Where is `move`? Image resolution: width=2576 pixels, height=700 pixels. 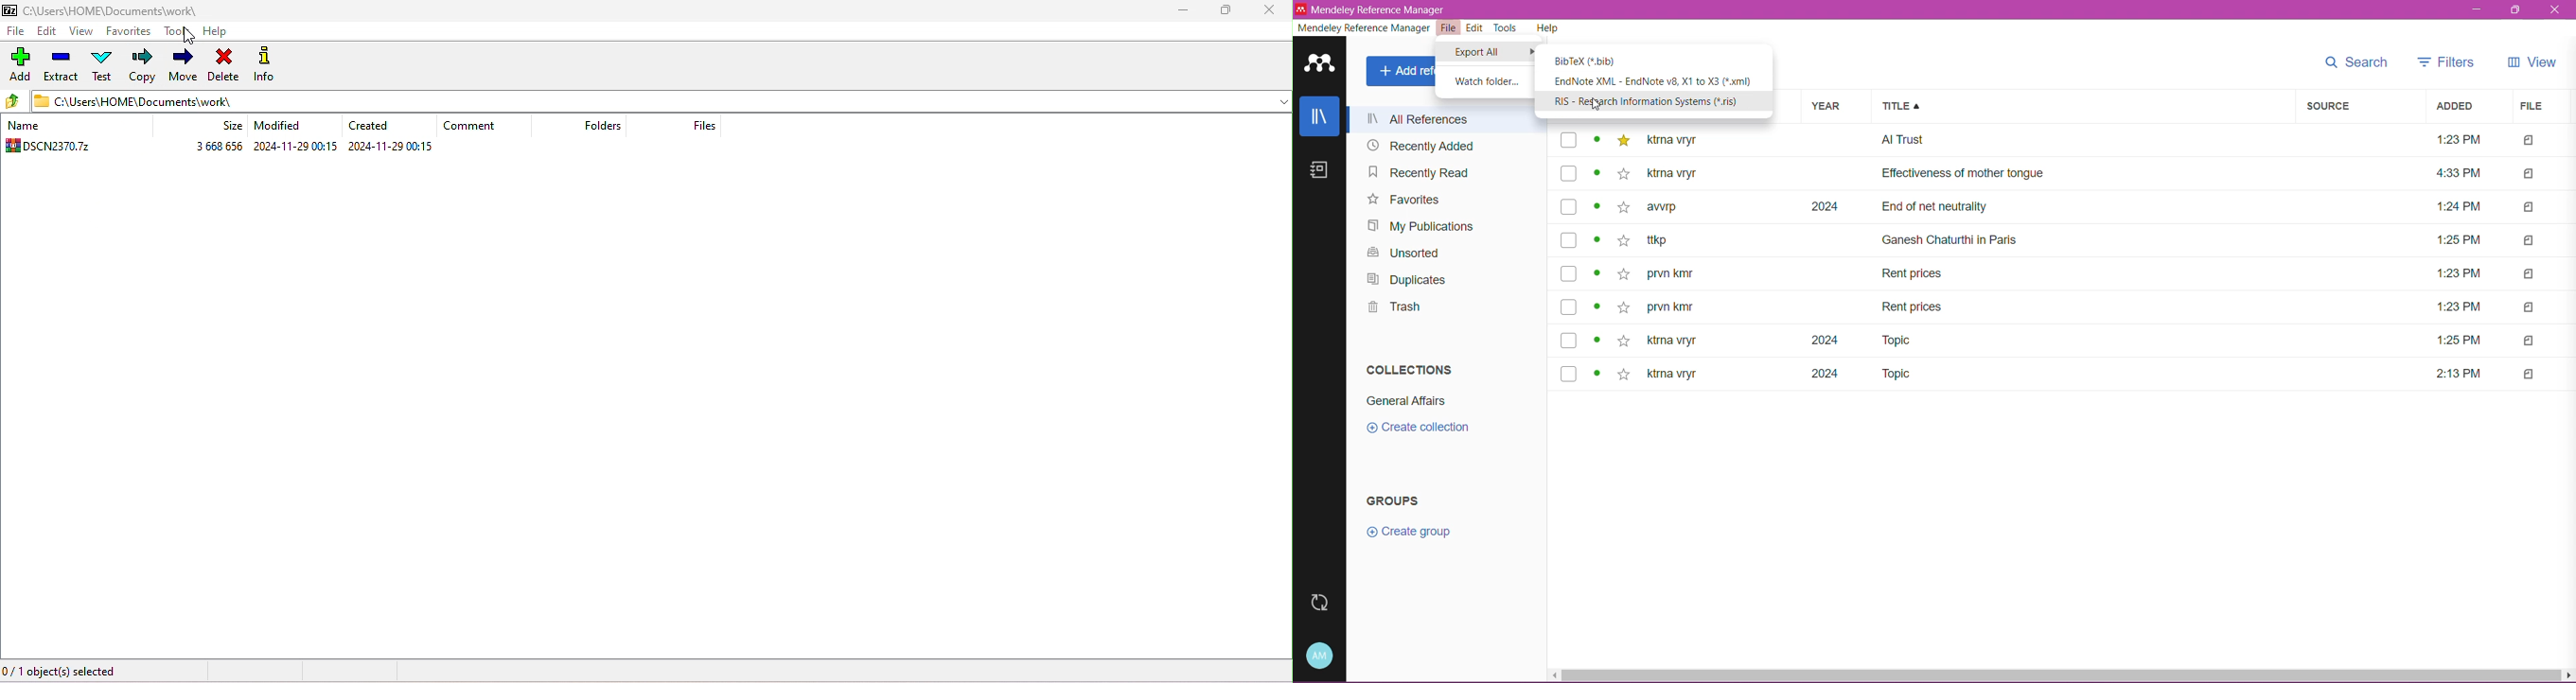 move is located at coordinates (183, 66).